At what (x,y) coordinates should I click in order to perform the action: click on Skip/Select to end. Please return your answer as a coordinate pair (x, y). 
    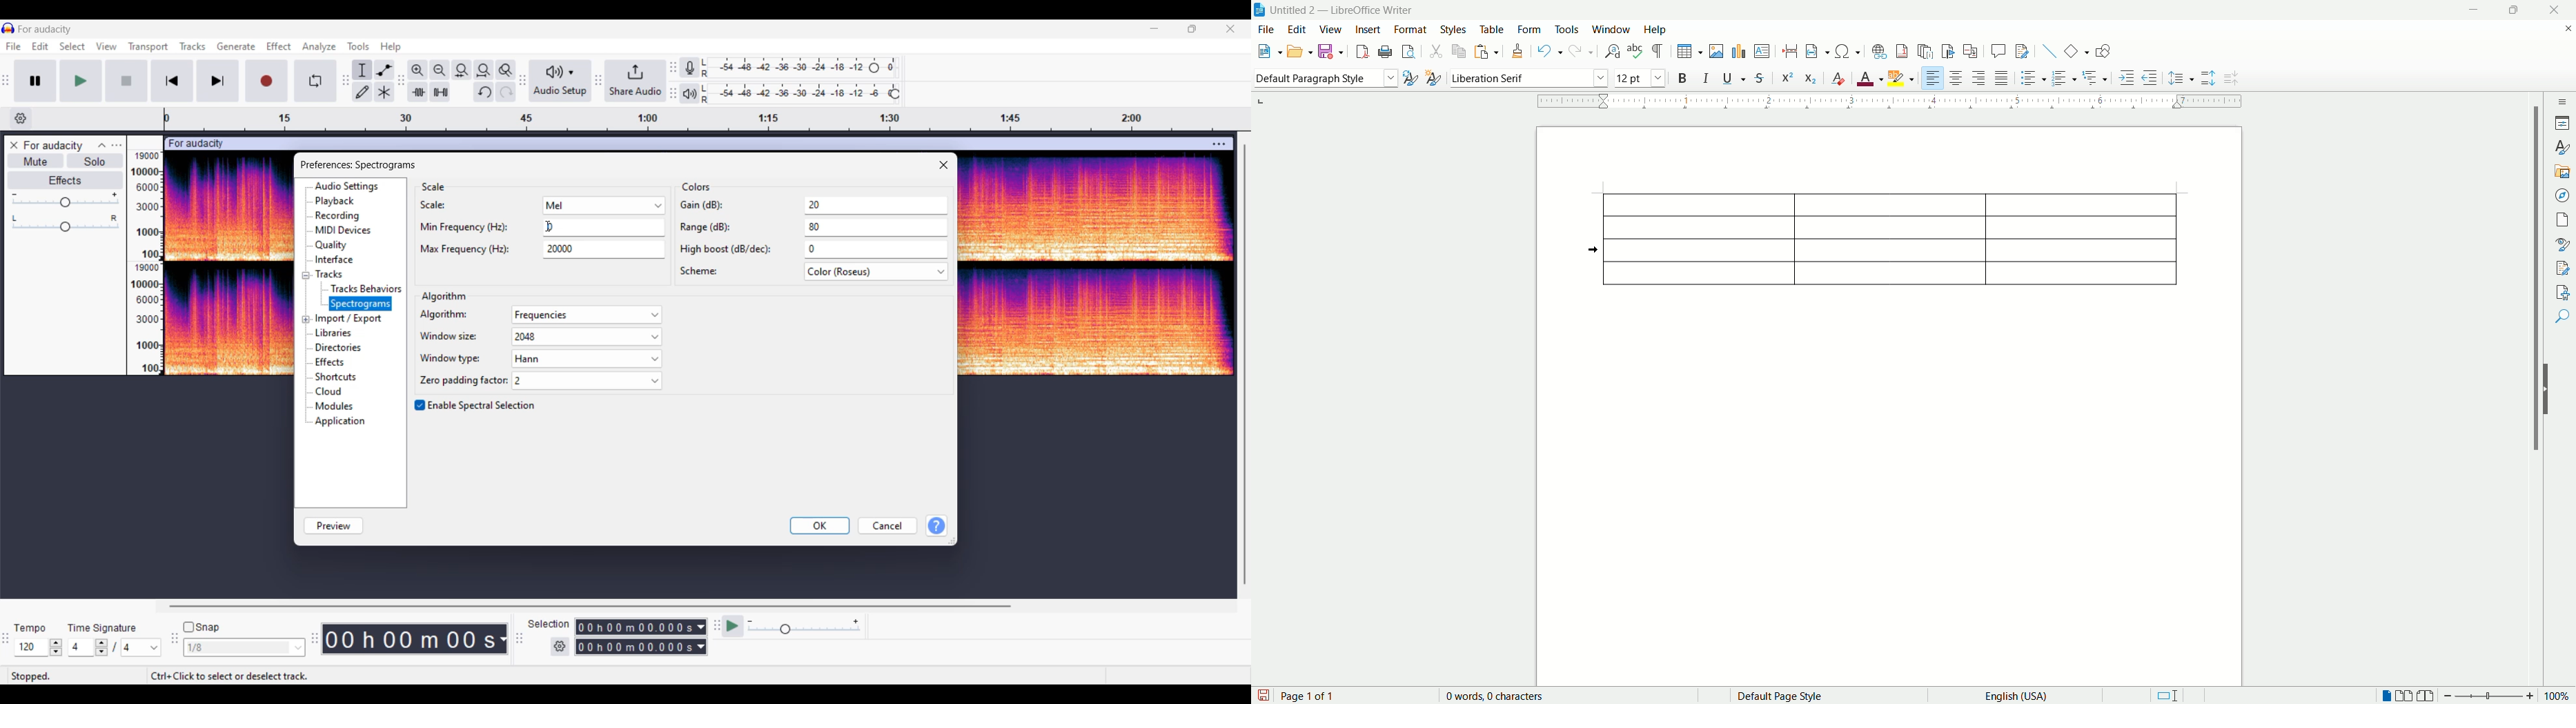
    Looking at the image, I should click on (218, 81).